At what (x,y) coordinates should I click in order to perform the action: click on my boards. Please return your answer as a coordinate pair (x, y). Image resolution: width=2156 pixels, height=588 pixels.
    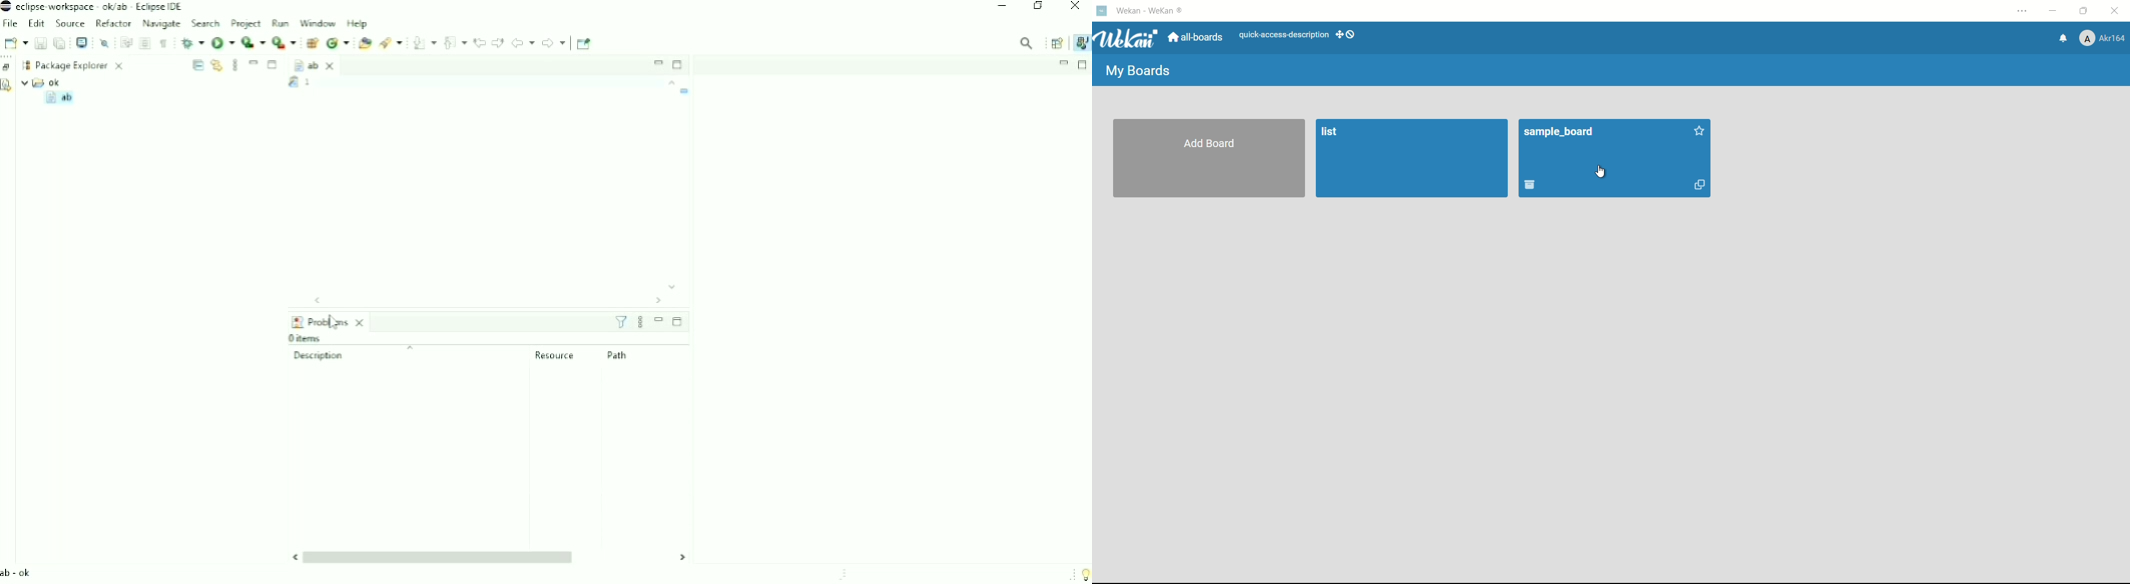
    Looking at the image, I should click on (1140, 70).